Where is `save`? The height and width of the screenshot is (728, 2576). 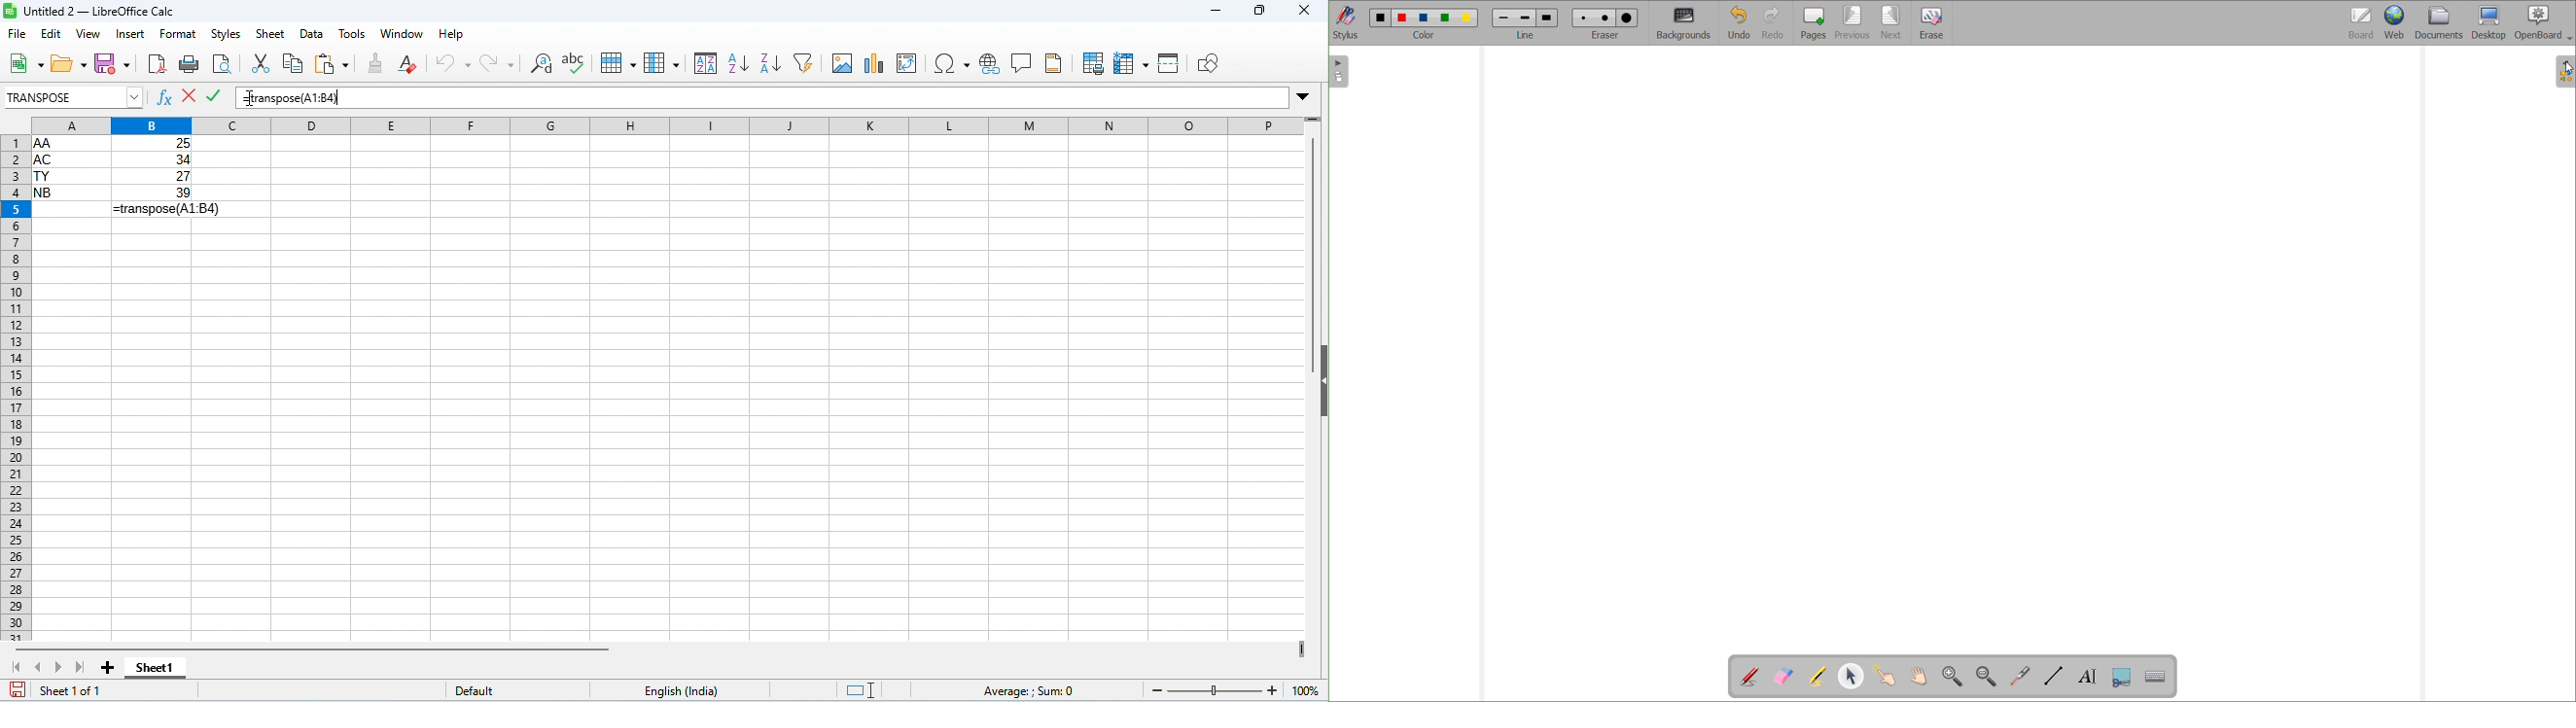
save is located at coordinates (113, 63).